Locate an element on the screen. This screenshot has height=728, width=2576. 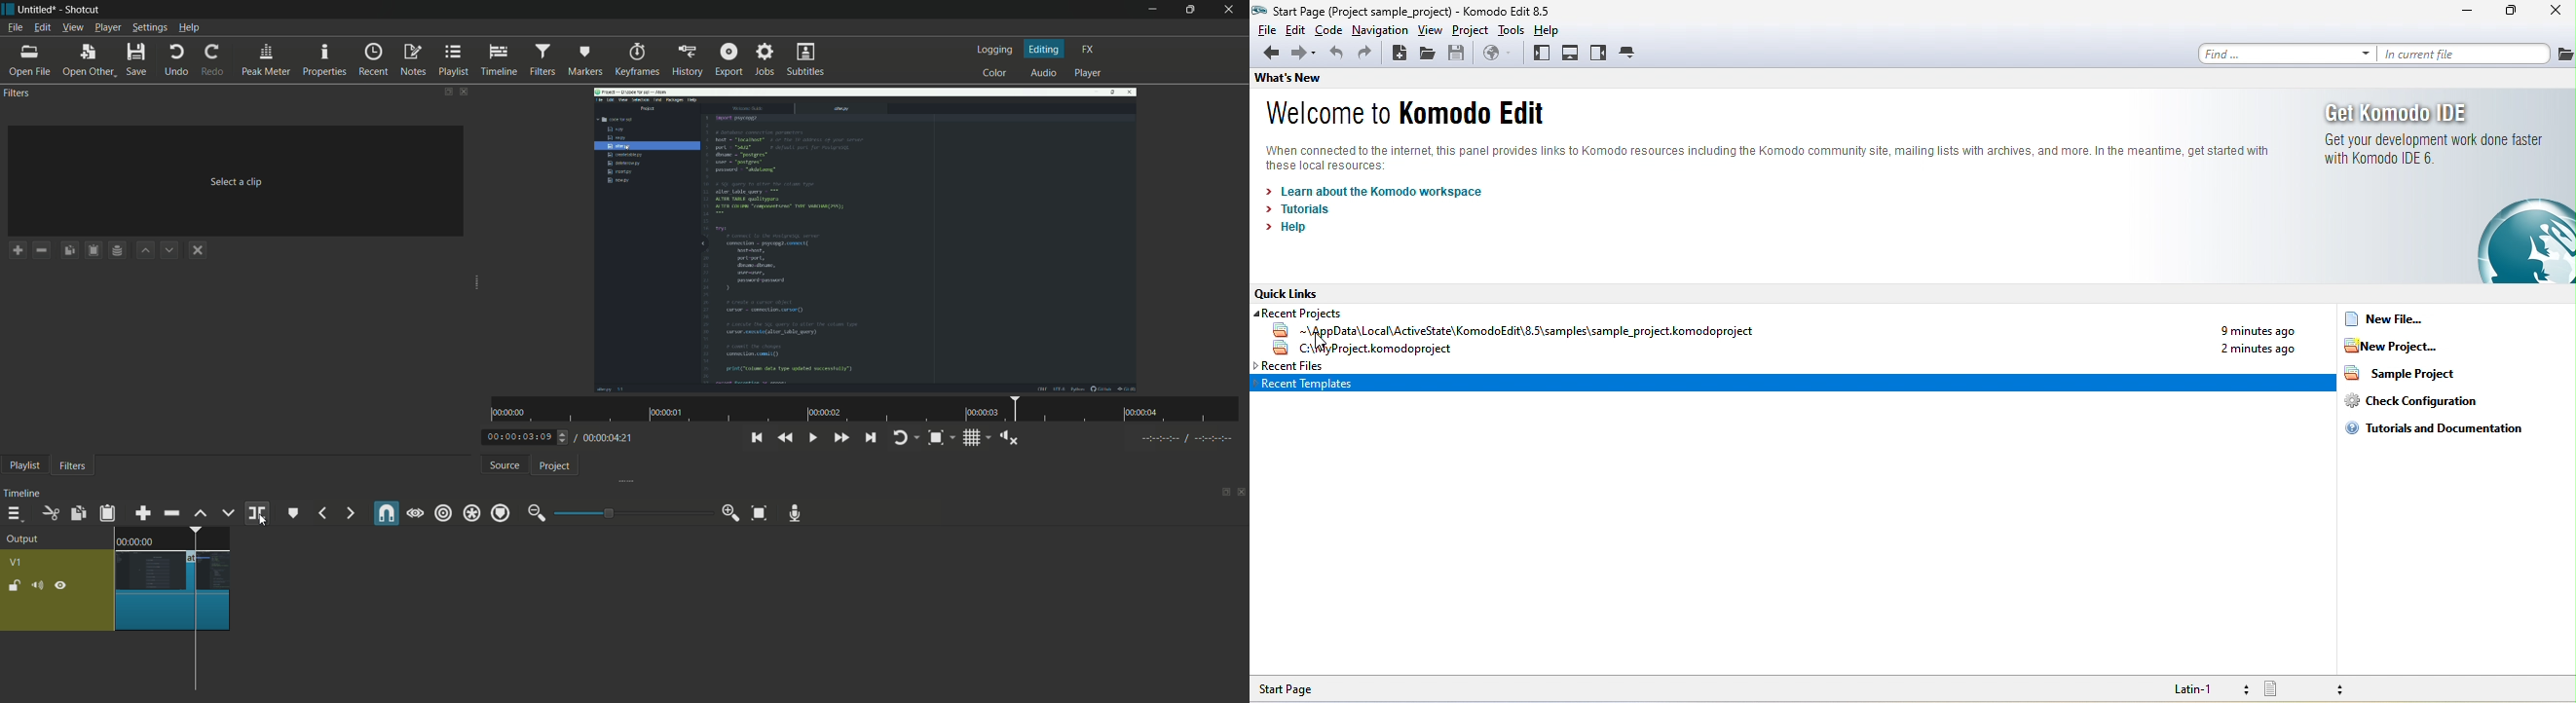
v1 is located at coordinates (18, 562).